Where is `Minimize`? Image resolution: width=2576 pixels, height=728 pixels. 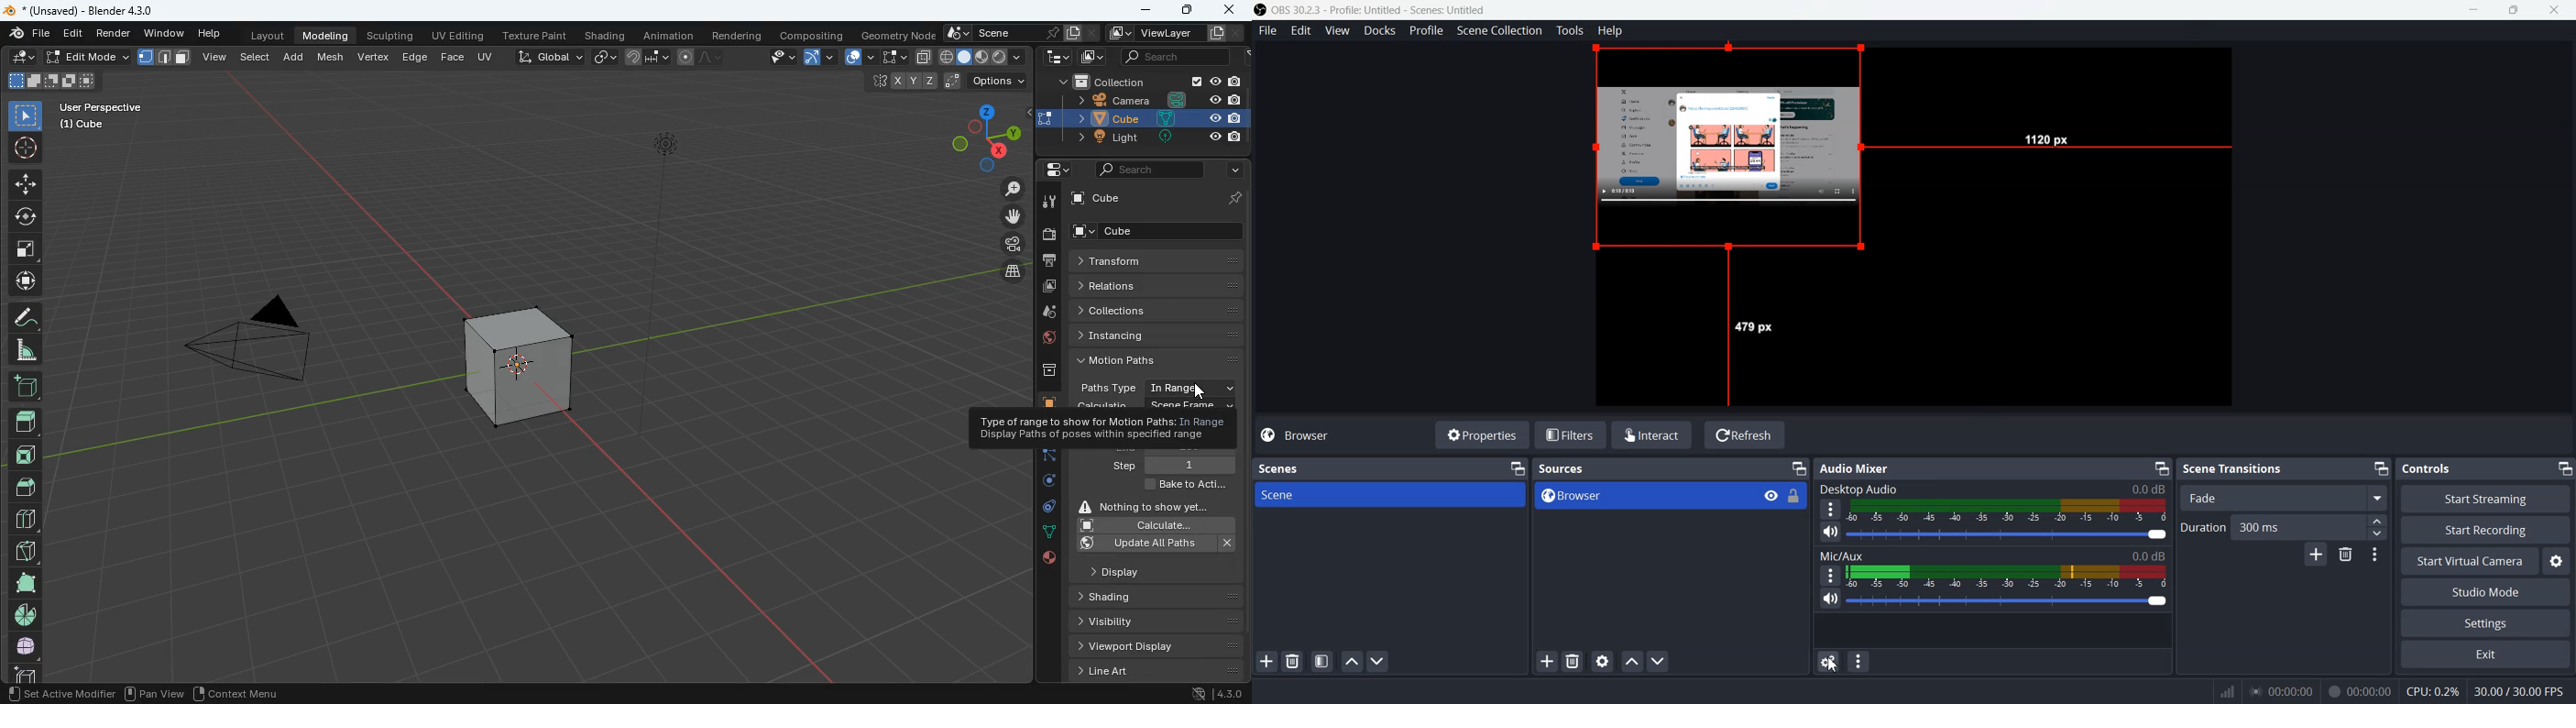
Minimize is located at coordinates (2564, 466).